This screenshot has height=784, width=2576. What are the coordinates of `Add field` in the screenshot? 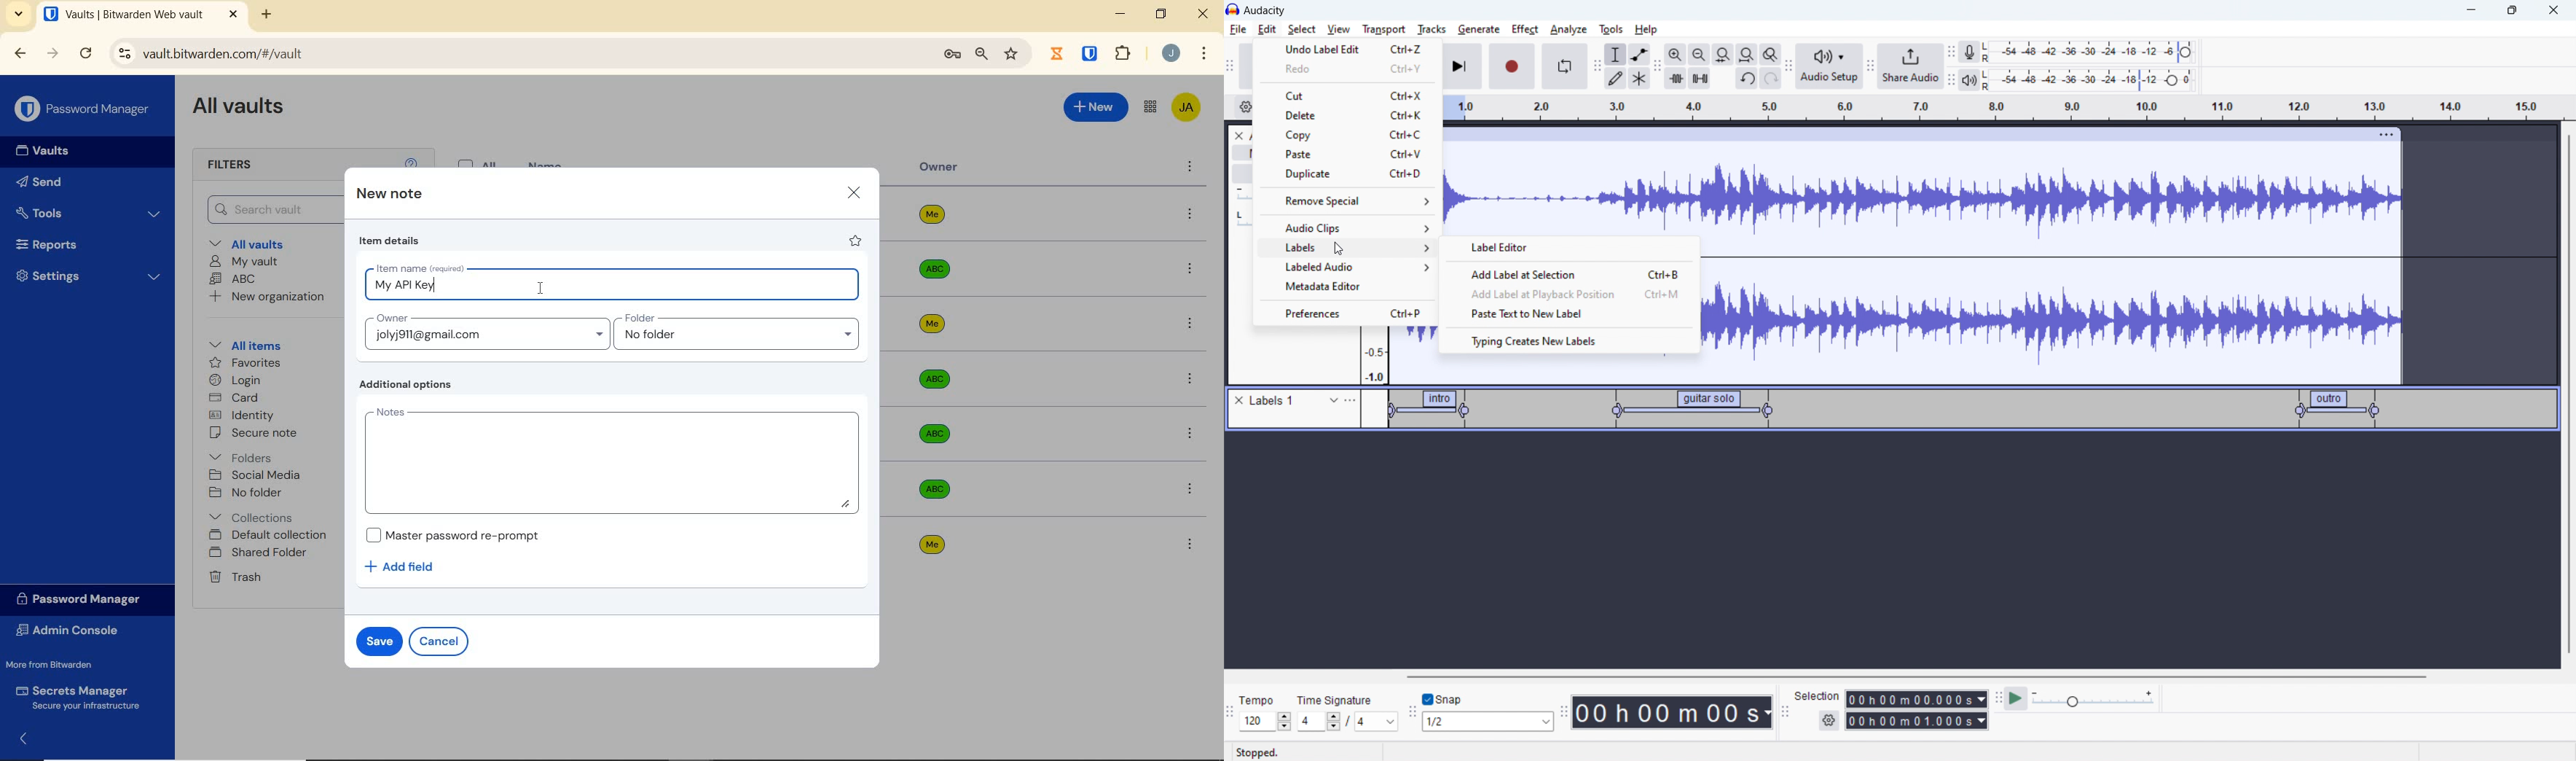 It's located at (407, 566).